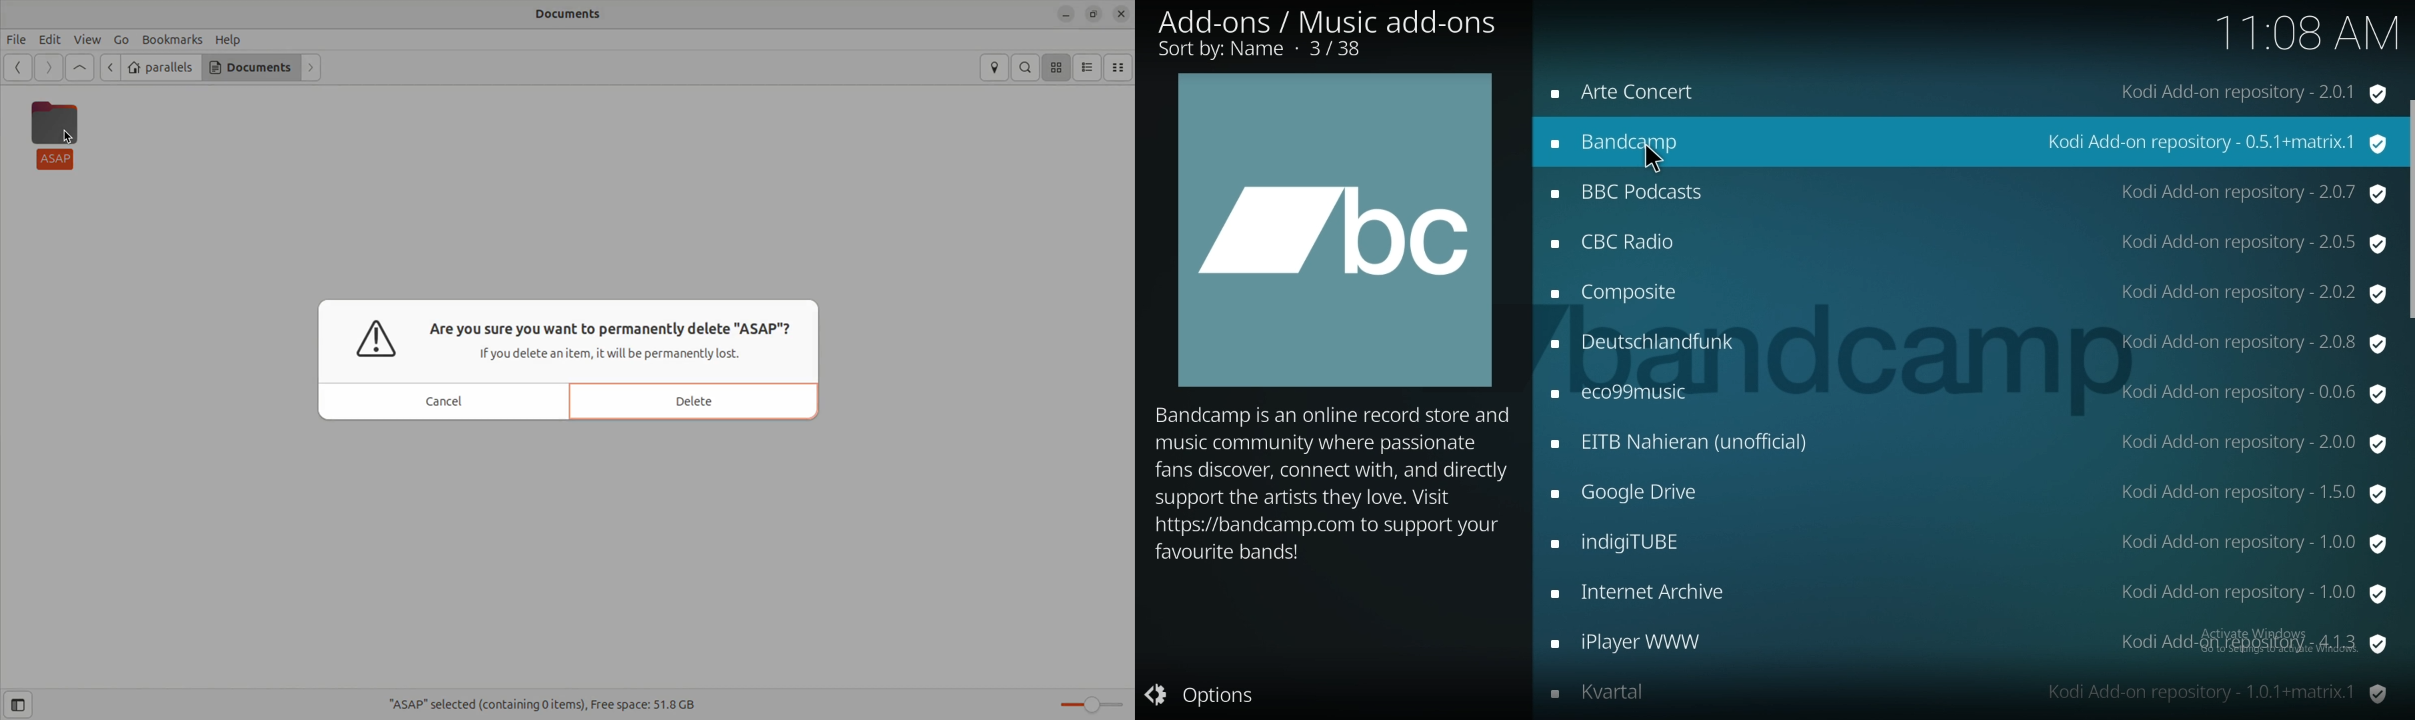 The width and height of the screenshot is (2436, 728). What do you see at coordinates (2411, 209) in the screenshot?
I see `scroll bar` at bounding box center [2411, 209].